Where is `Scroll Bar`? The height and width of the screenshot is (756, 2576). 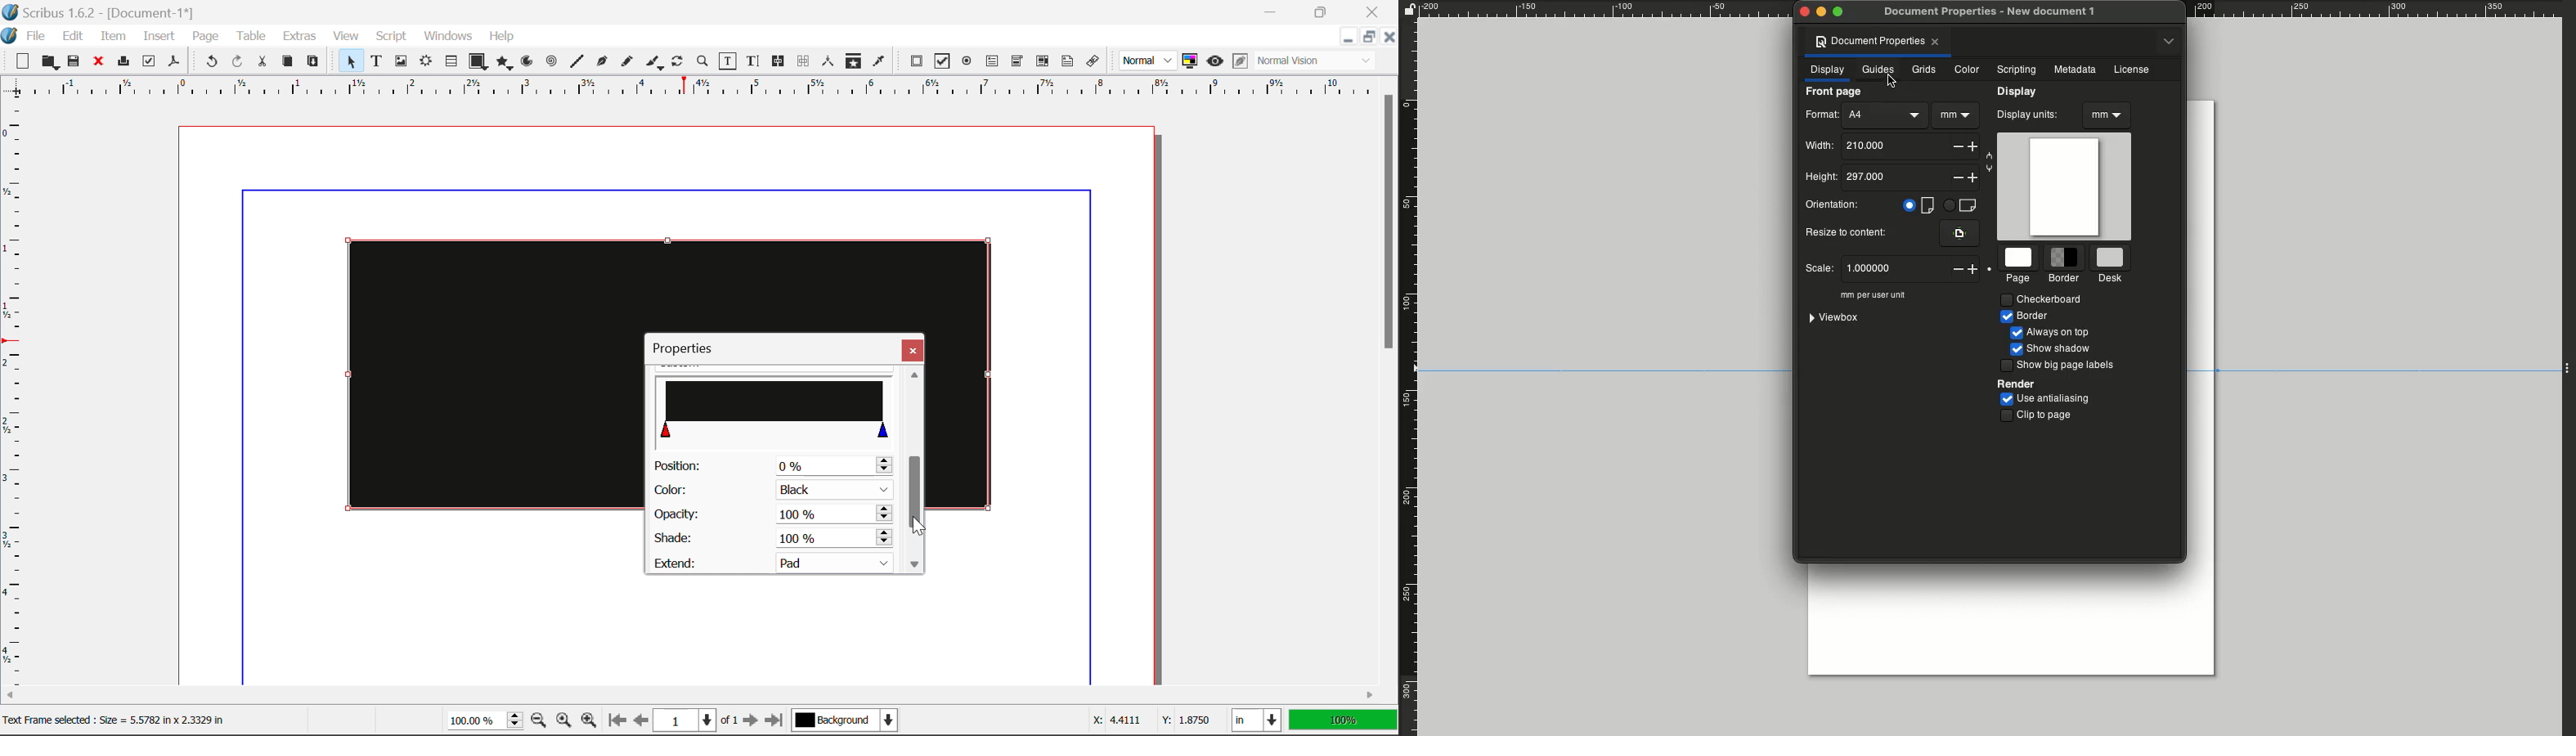
Scroll Bar is located at coordinates (692, 697).